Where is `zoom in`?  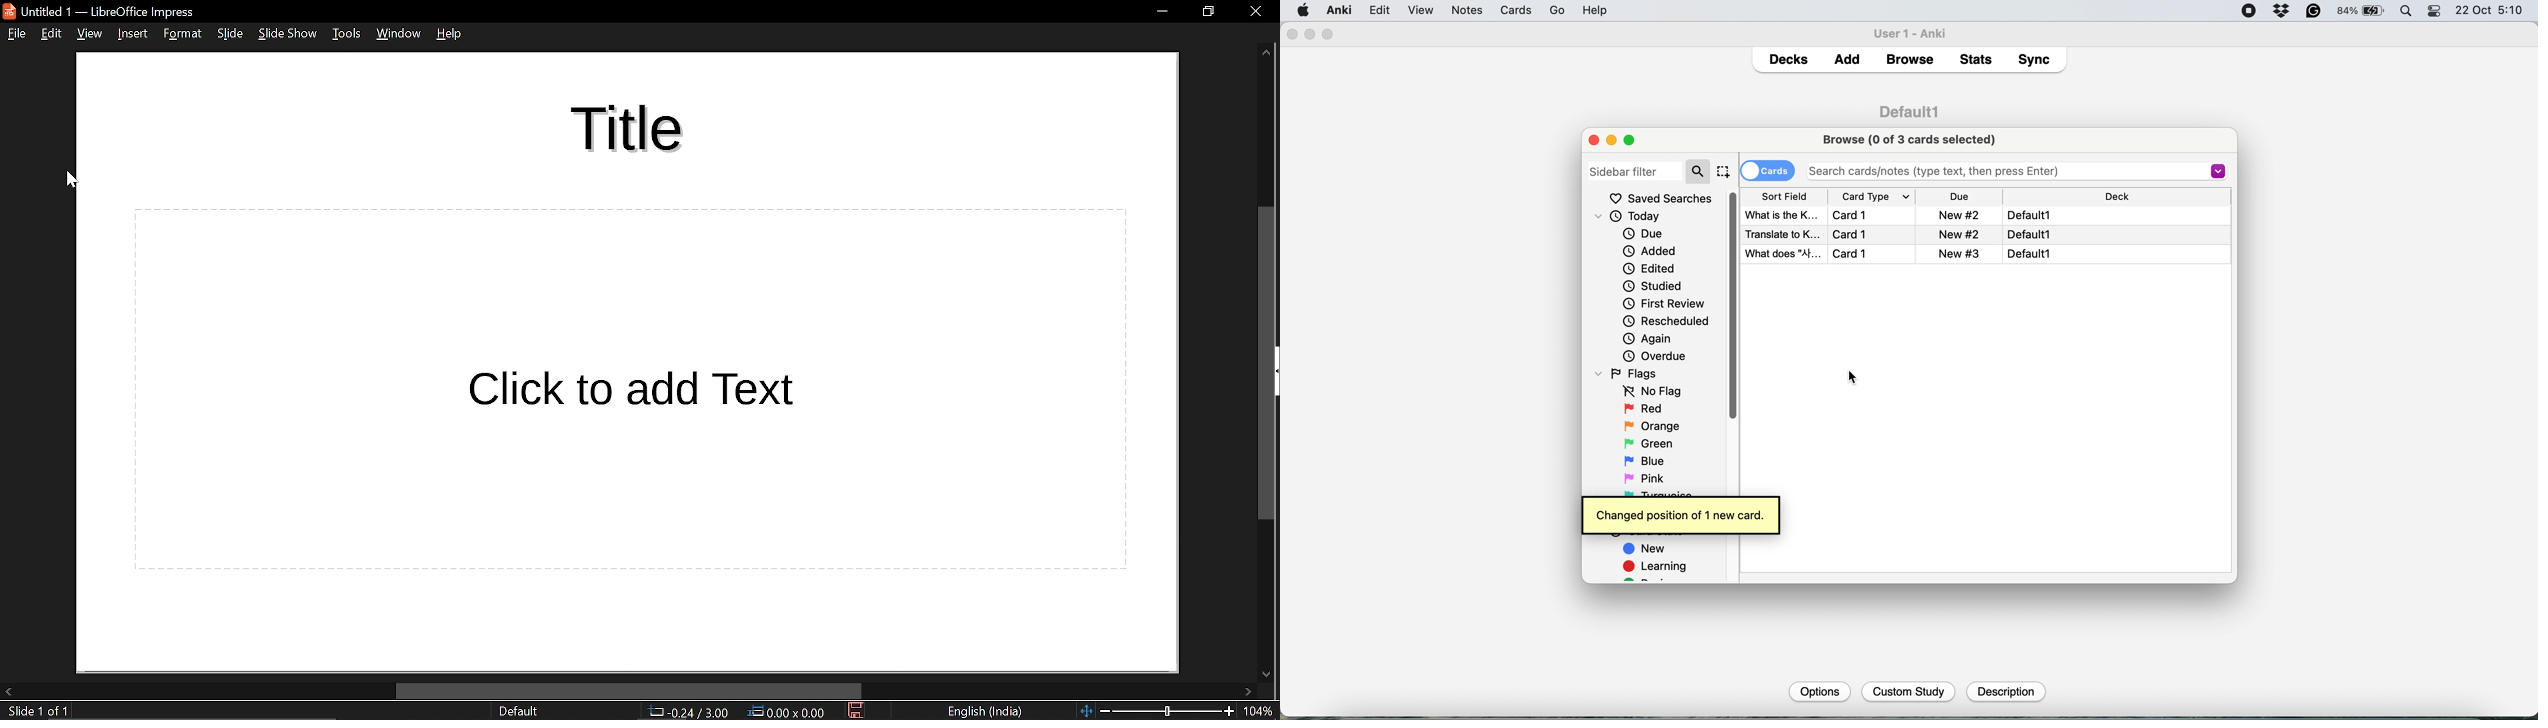 zoom in is located at coordinates (1229, 712).